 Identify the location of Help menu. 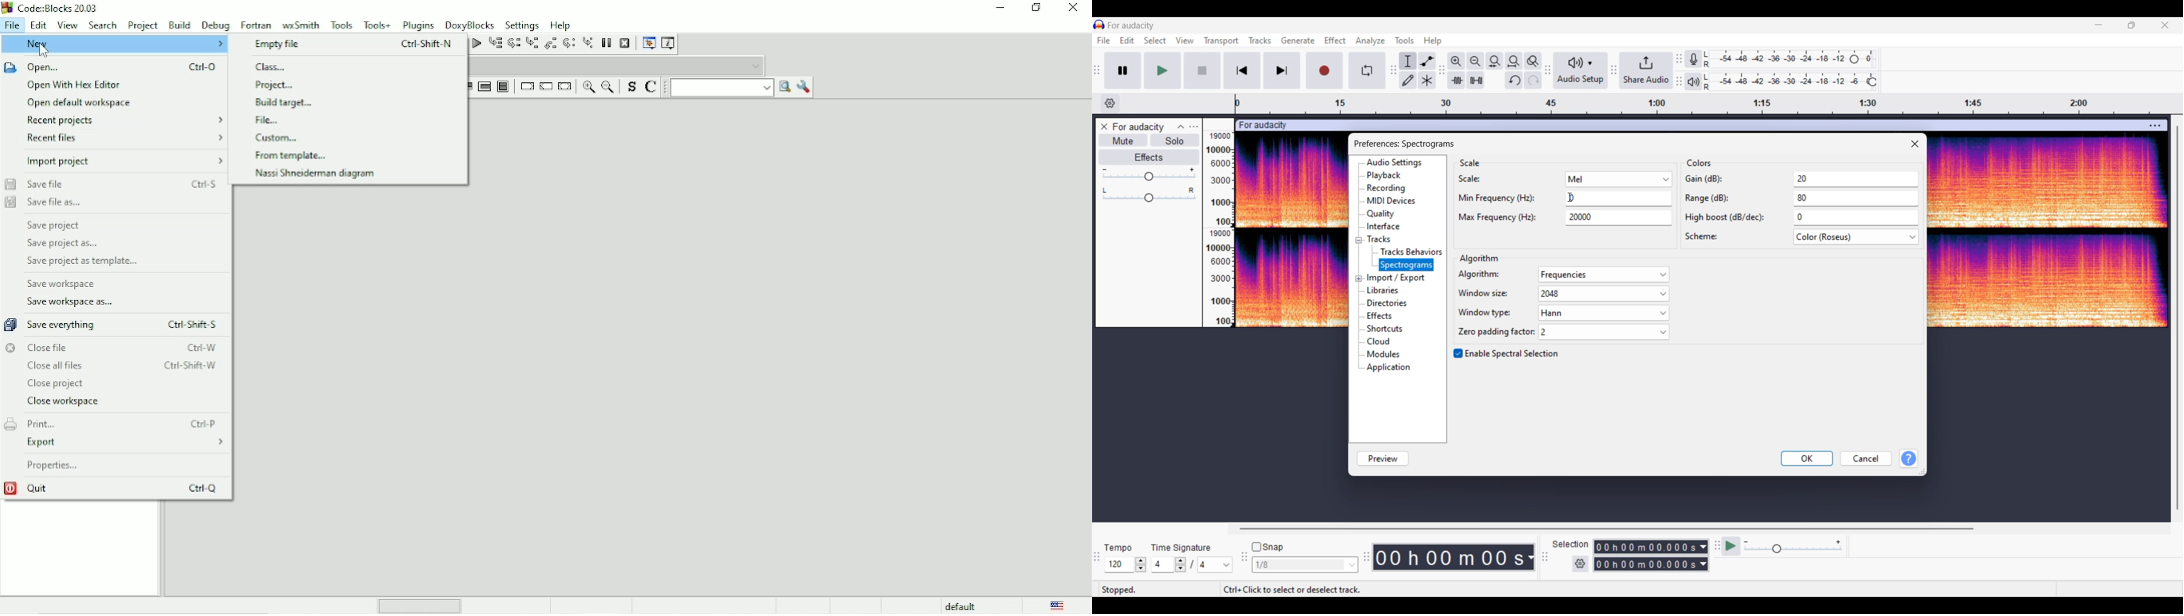
(1433, 42).